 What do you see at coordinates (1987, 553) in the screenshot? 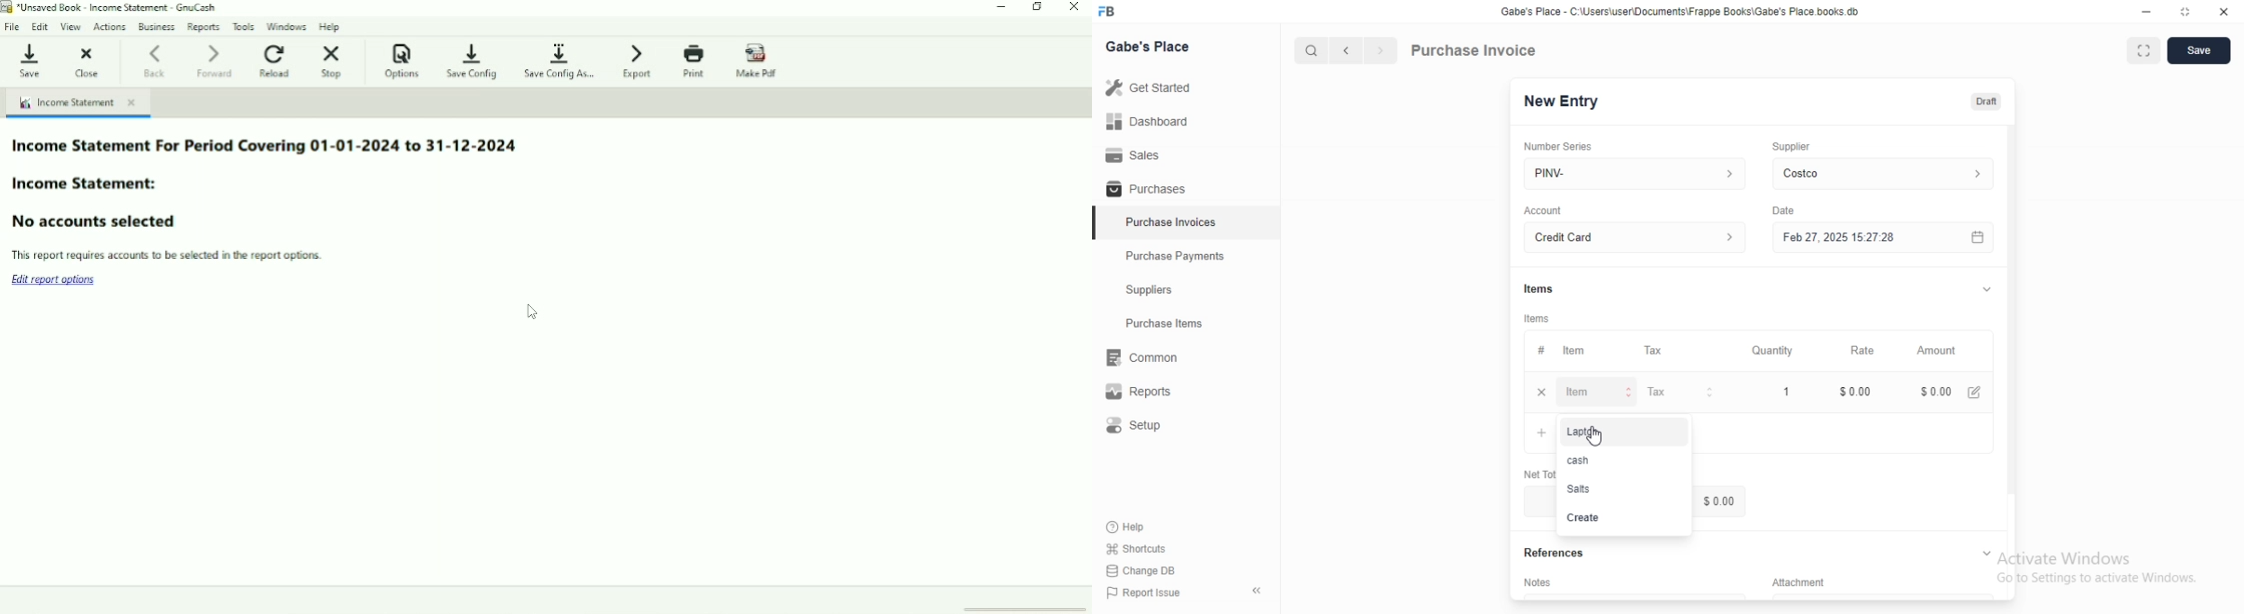
I see `Collapse` at bounding box center [1987, 553].